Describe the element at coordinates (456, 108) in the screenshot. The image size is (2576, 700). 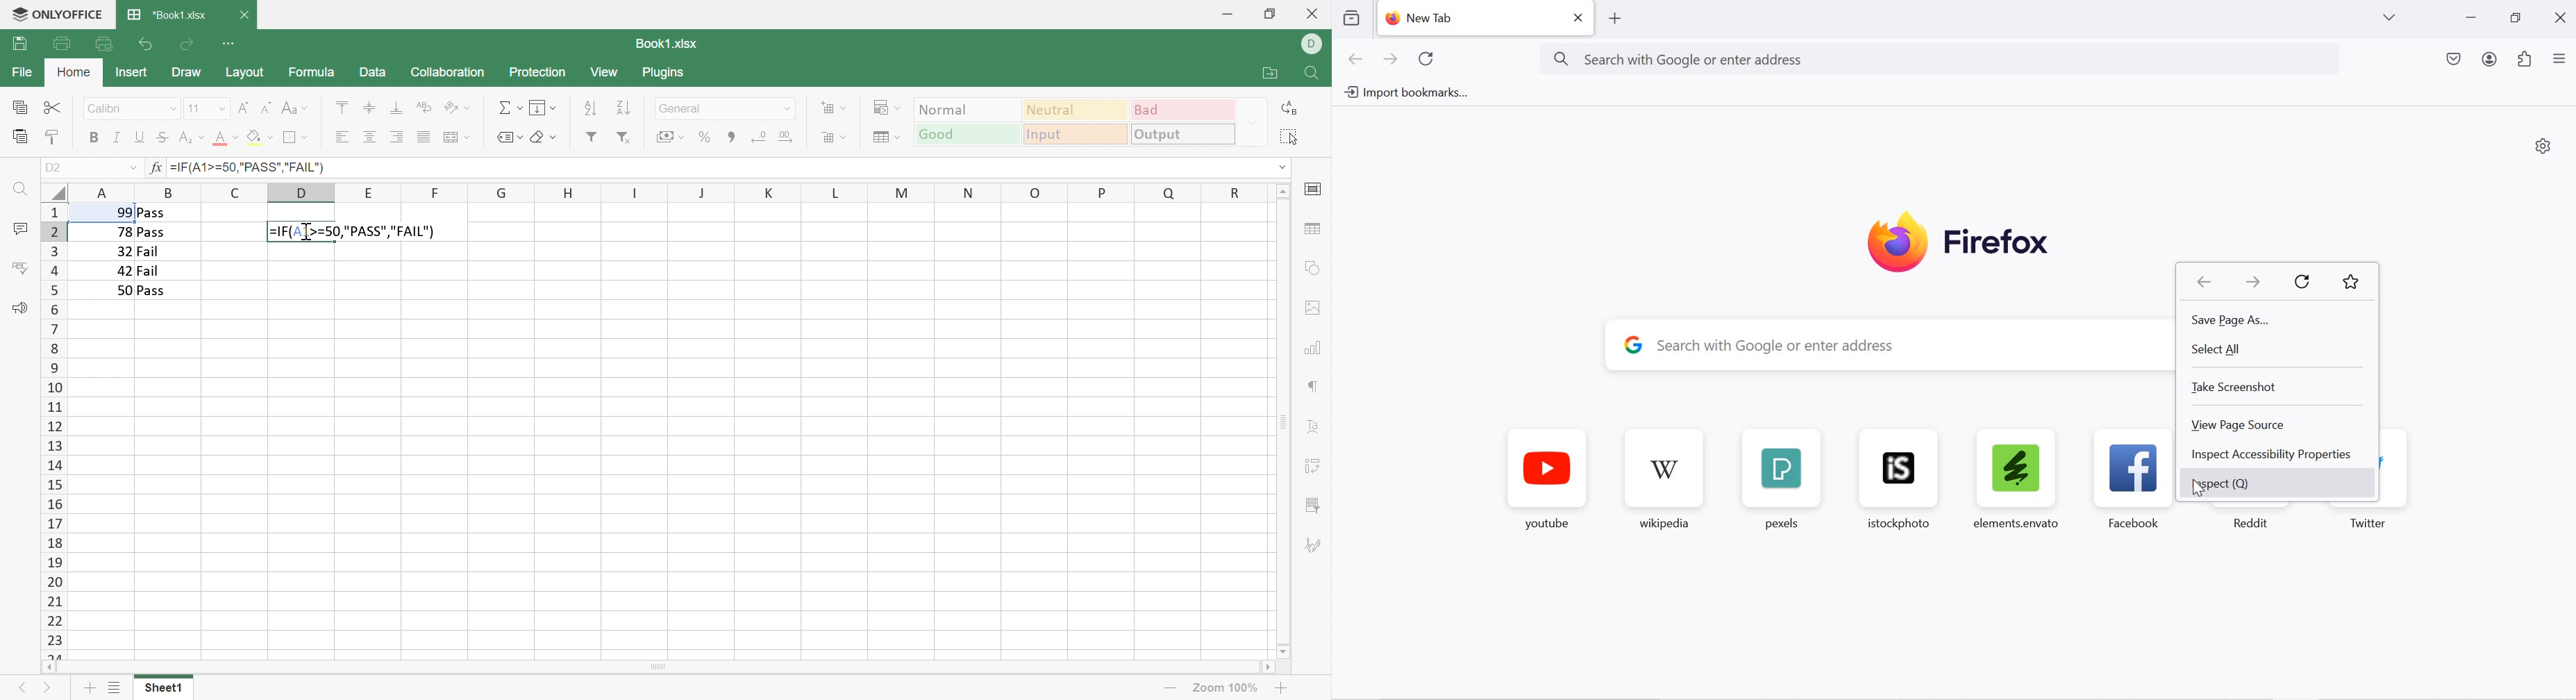
I see `Orientation` at that location.